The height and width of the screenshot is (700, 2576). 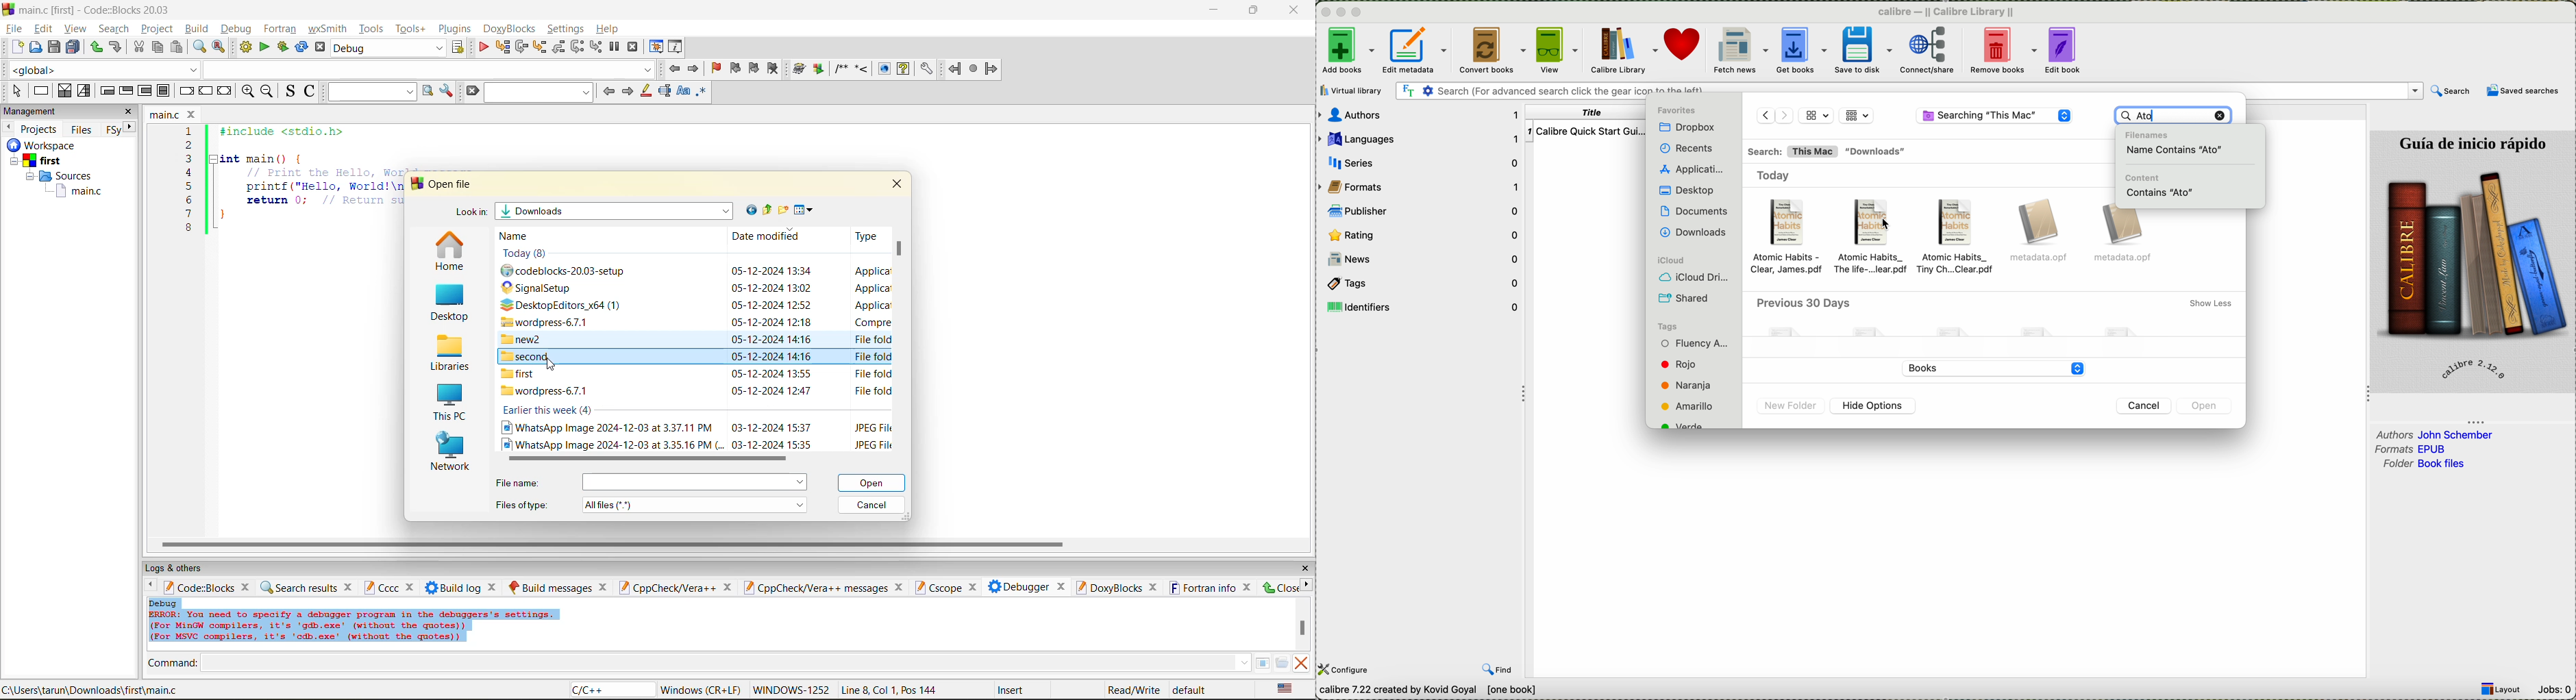 I want to click on step into, so click(x=861, y=68).